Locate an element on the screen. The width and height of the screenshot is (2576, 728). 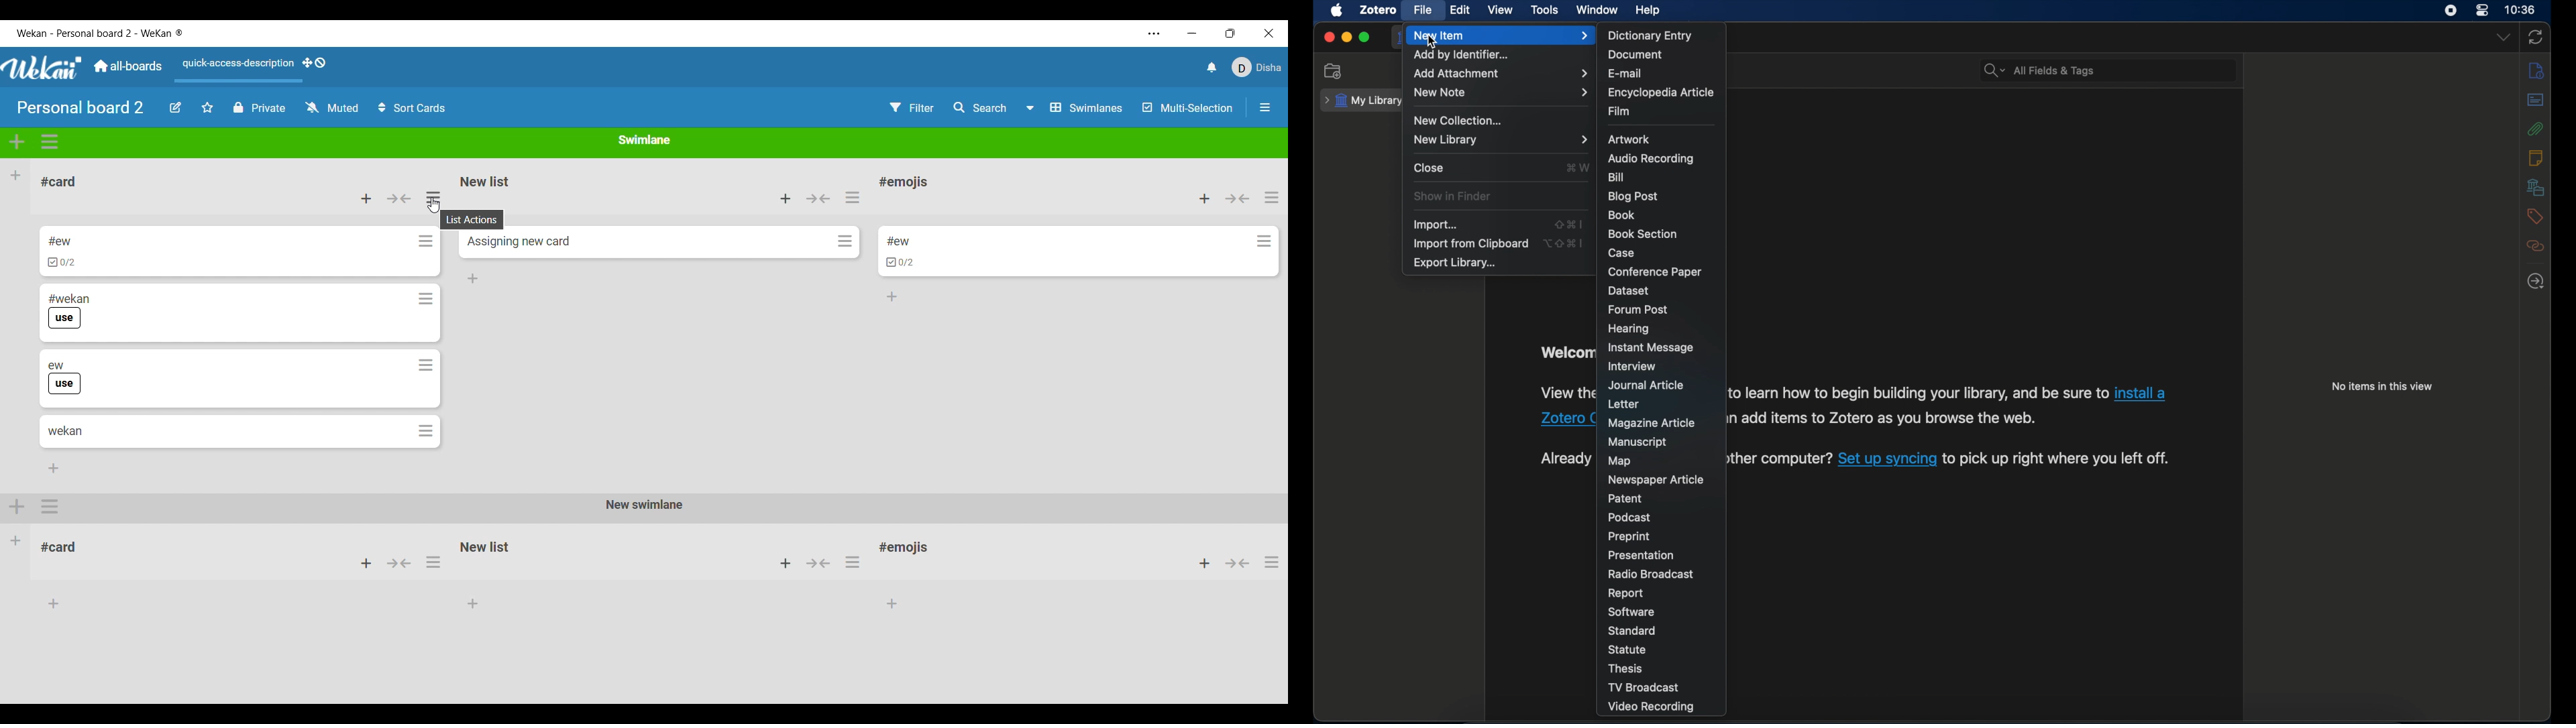
document is located at coordinates (1634, 54).